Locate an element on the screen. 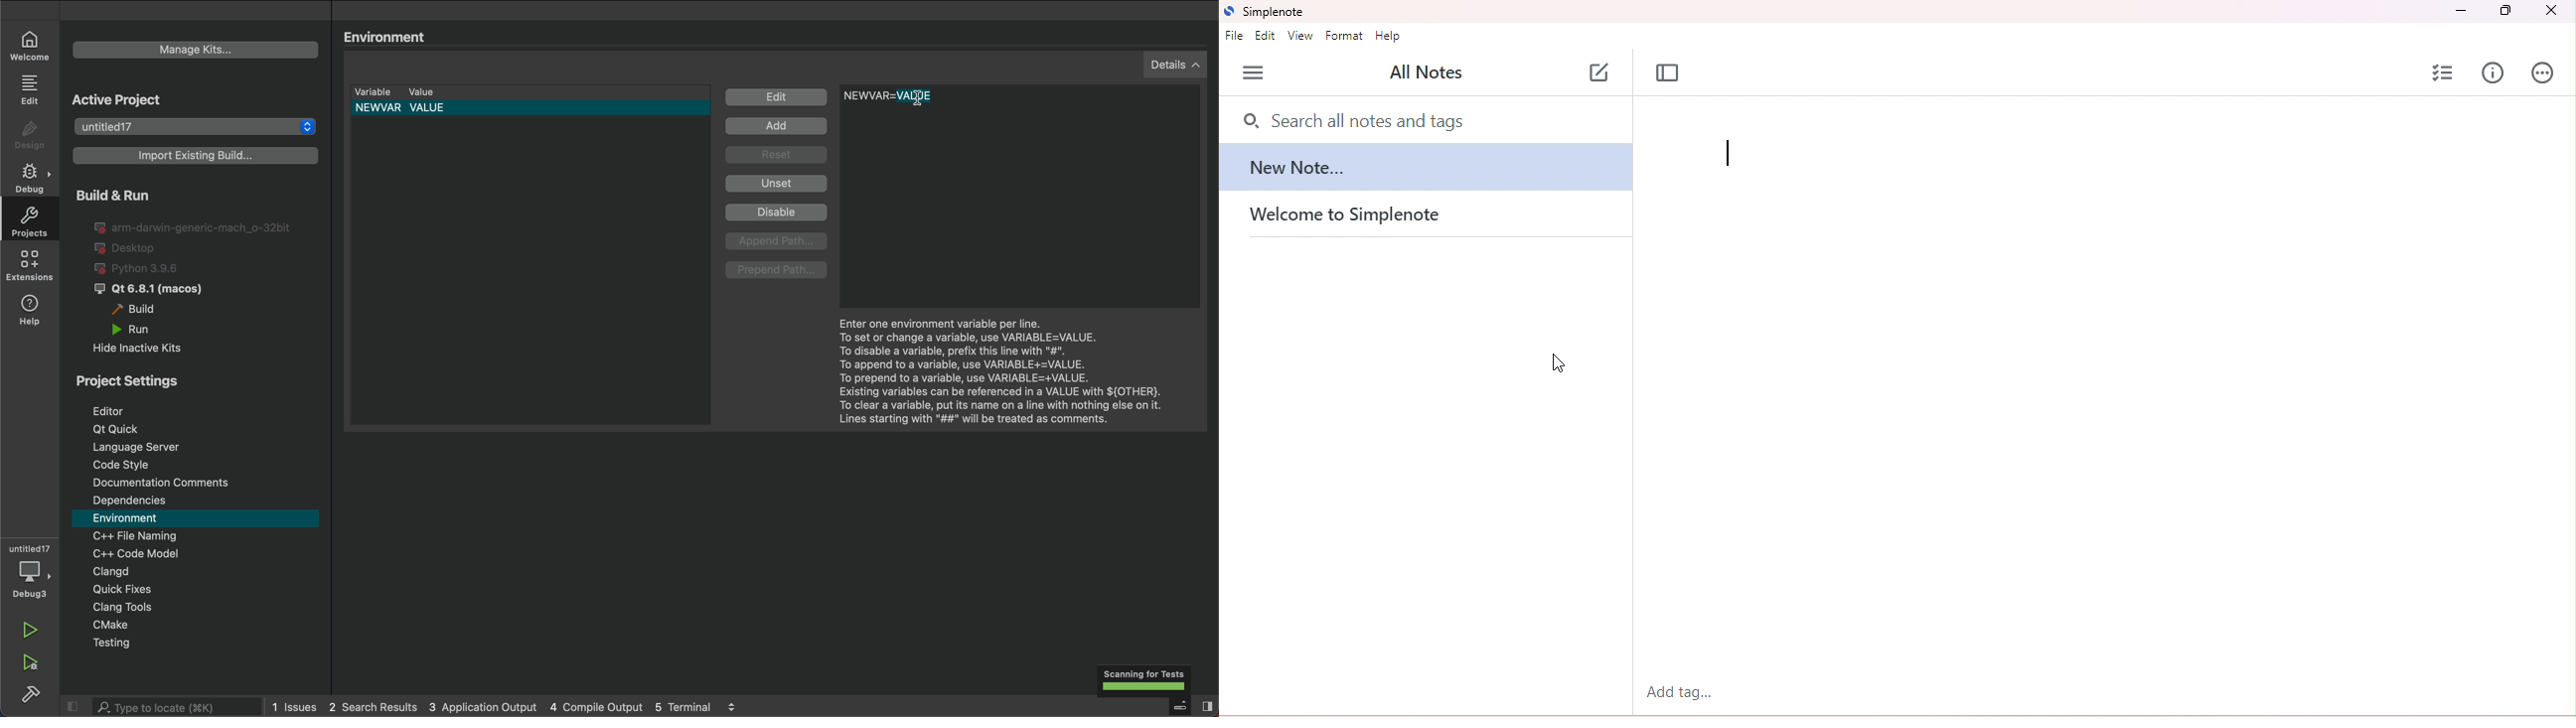 The image size is (2576, 728). cursor movement is located at coordinates (1558, 362).